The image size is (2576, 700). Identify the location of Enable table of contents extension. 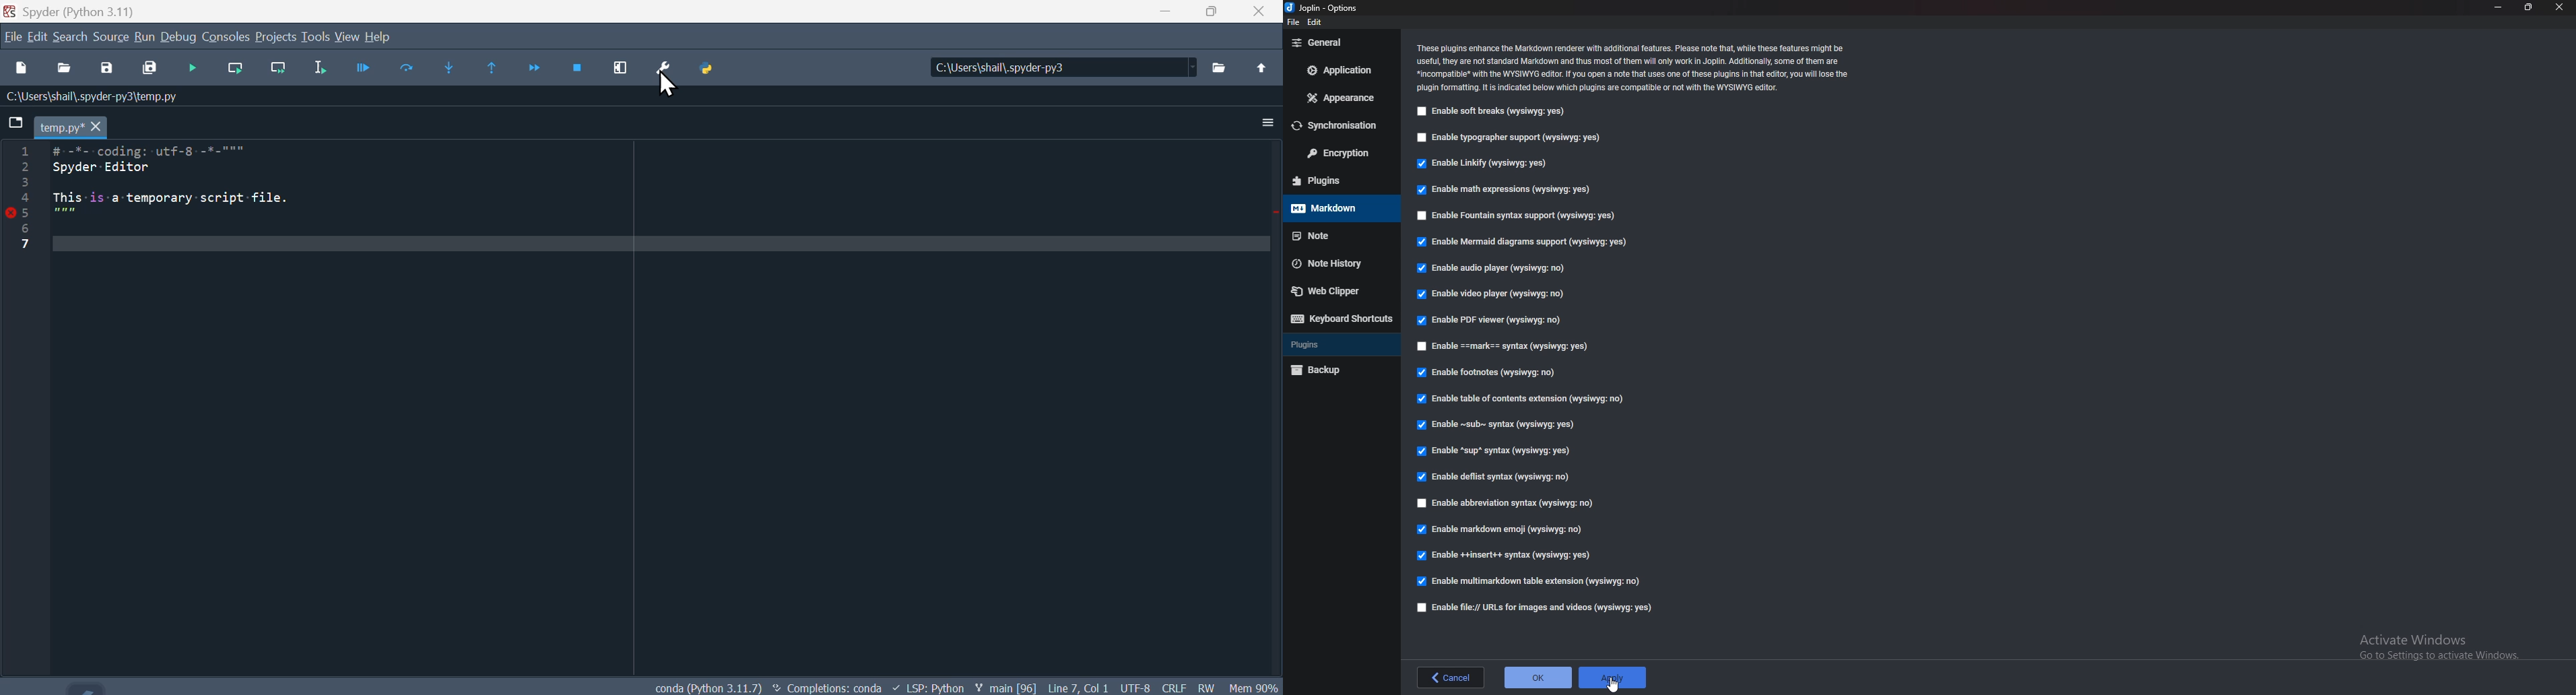
(1524, 399).